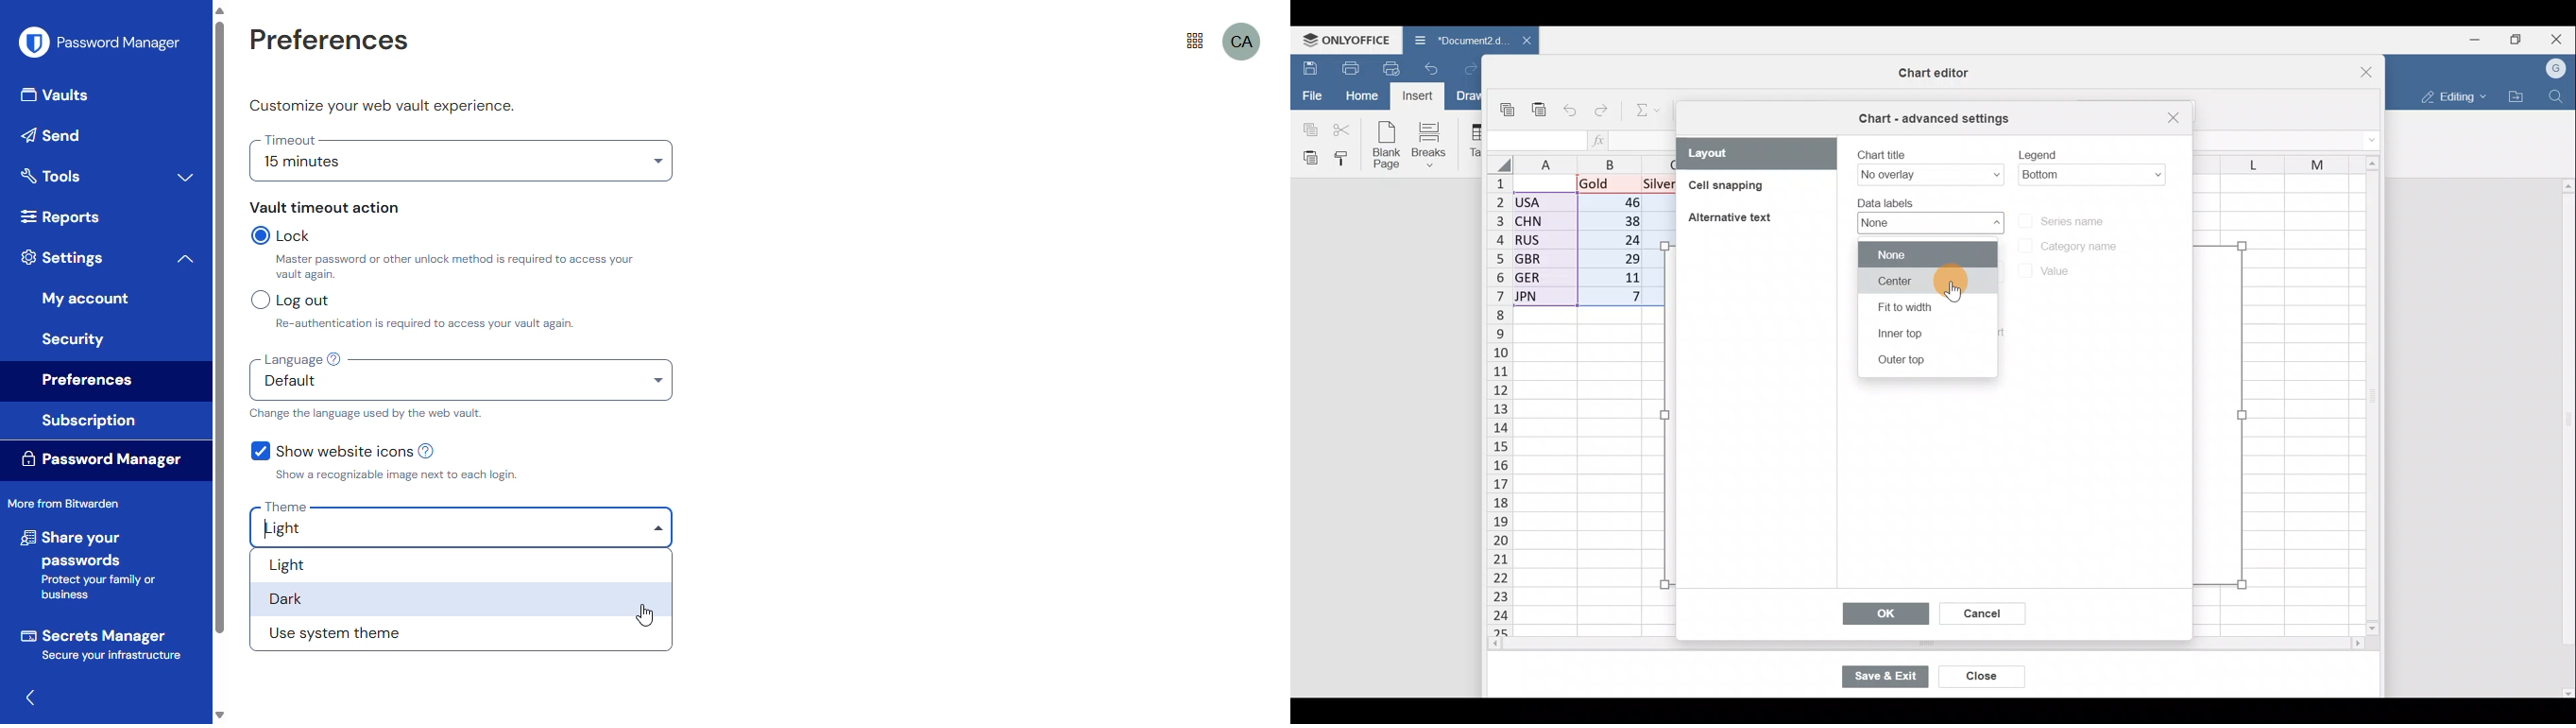  Describe the element at coordinates (1310, 95) in the screenshot. I see `File` at that location.